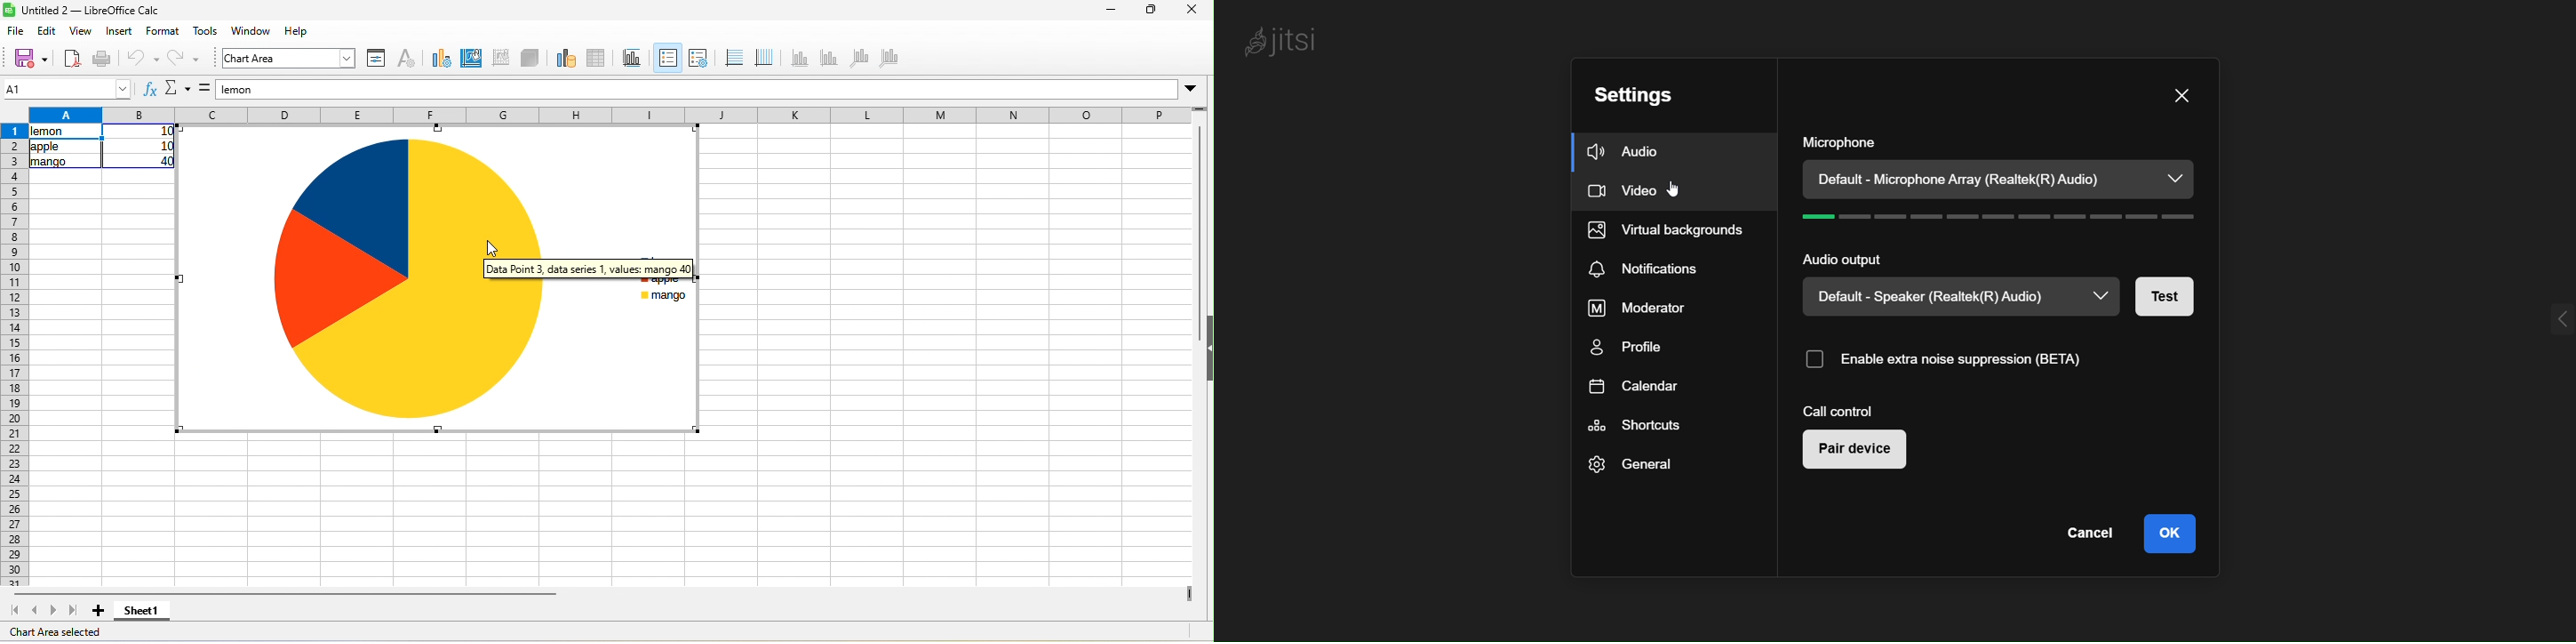  What do you see at coordinates (1683, 192) in the screenshot?
I see `cursor` at bounding box center [1683, 192].